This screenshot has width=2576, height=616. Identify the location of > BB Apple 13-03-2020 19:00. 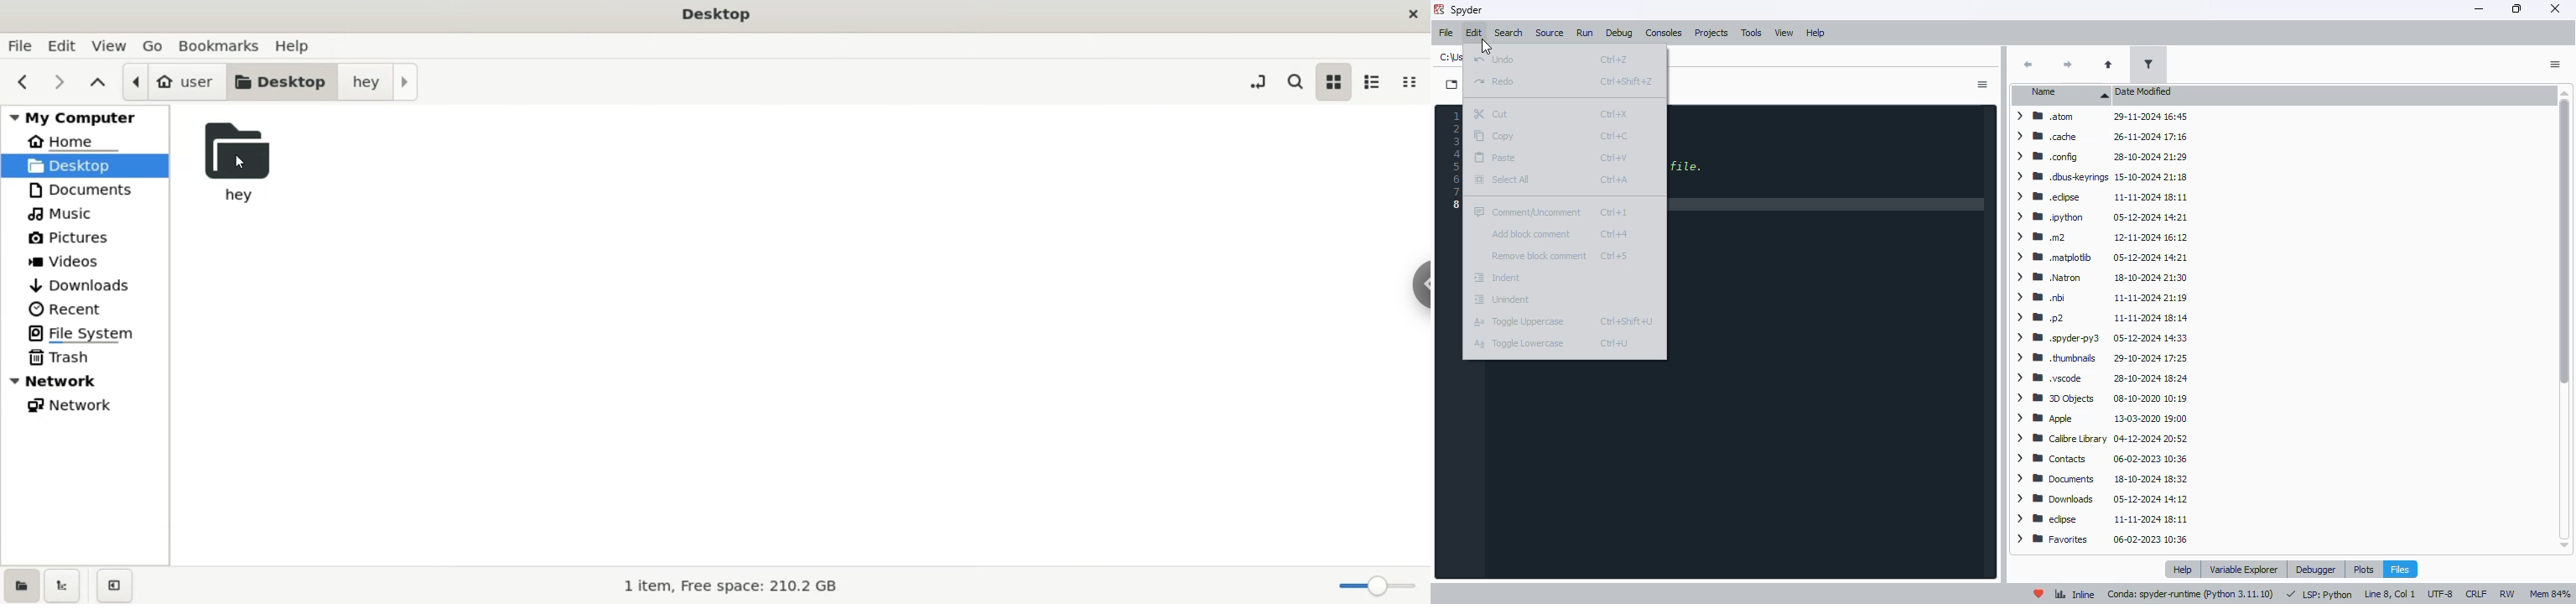
(2101, 419).